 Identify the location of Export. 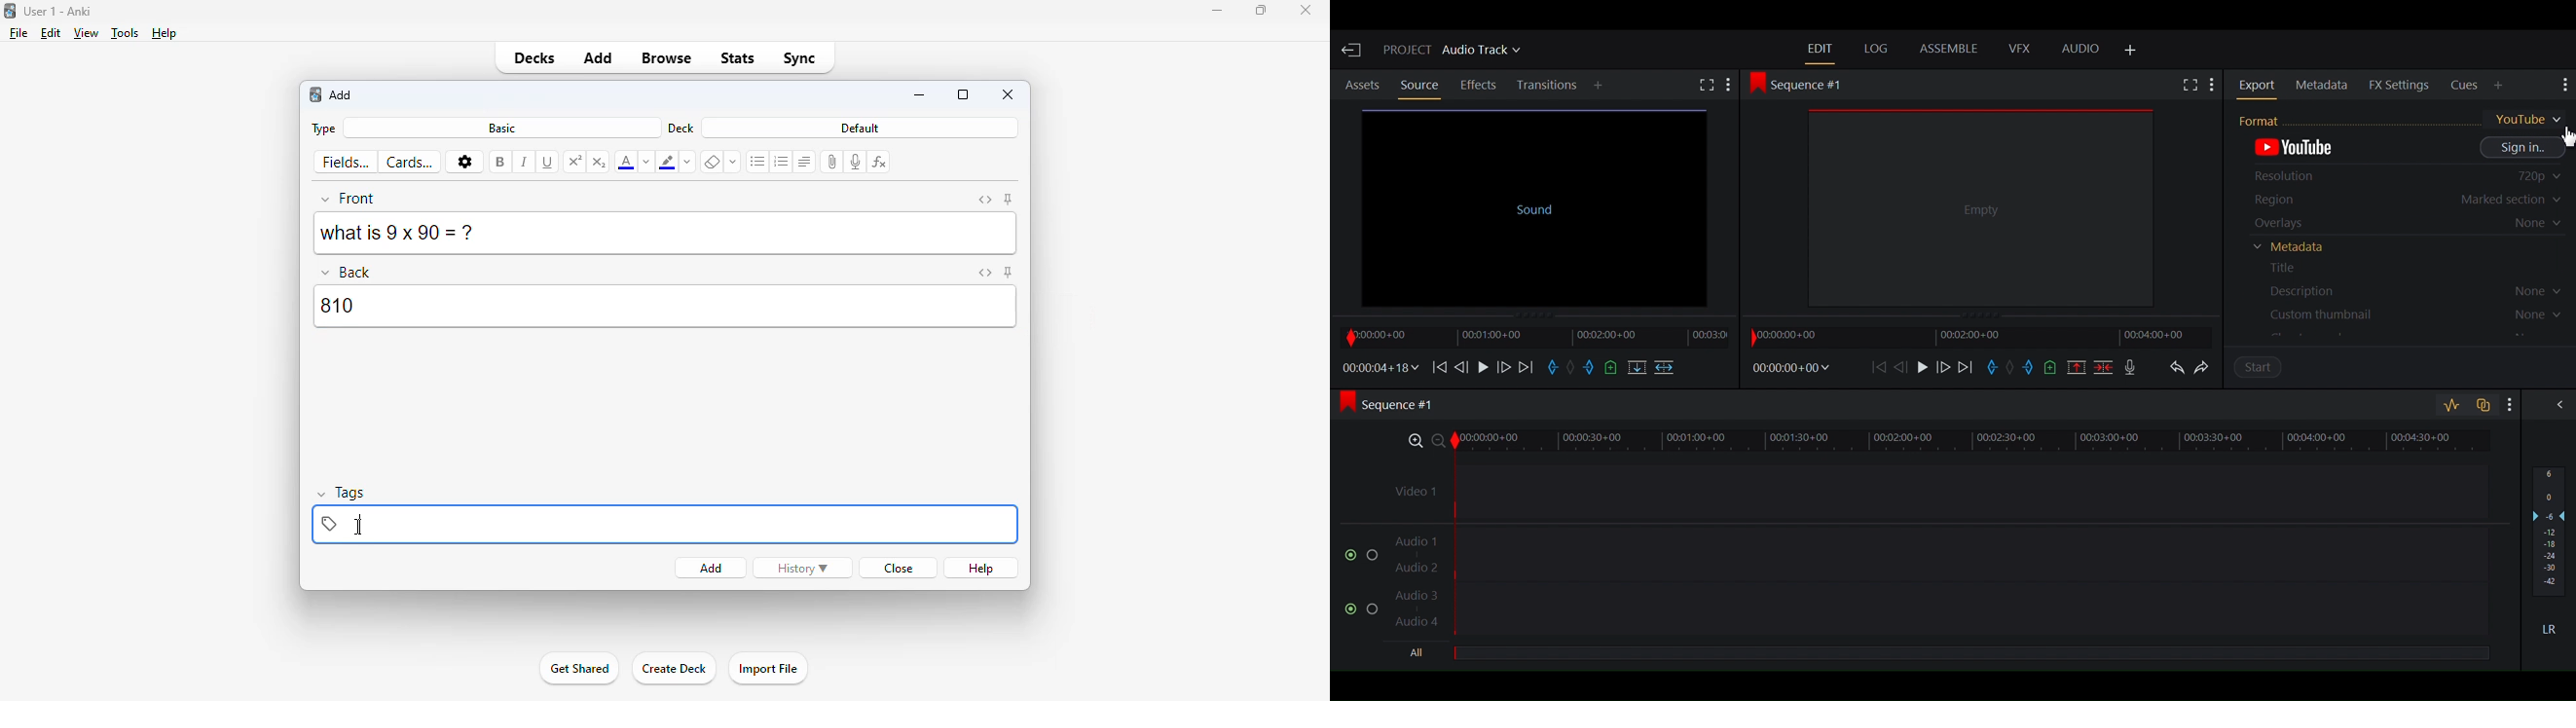
(2259, 85).